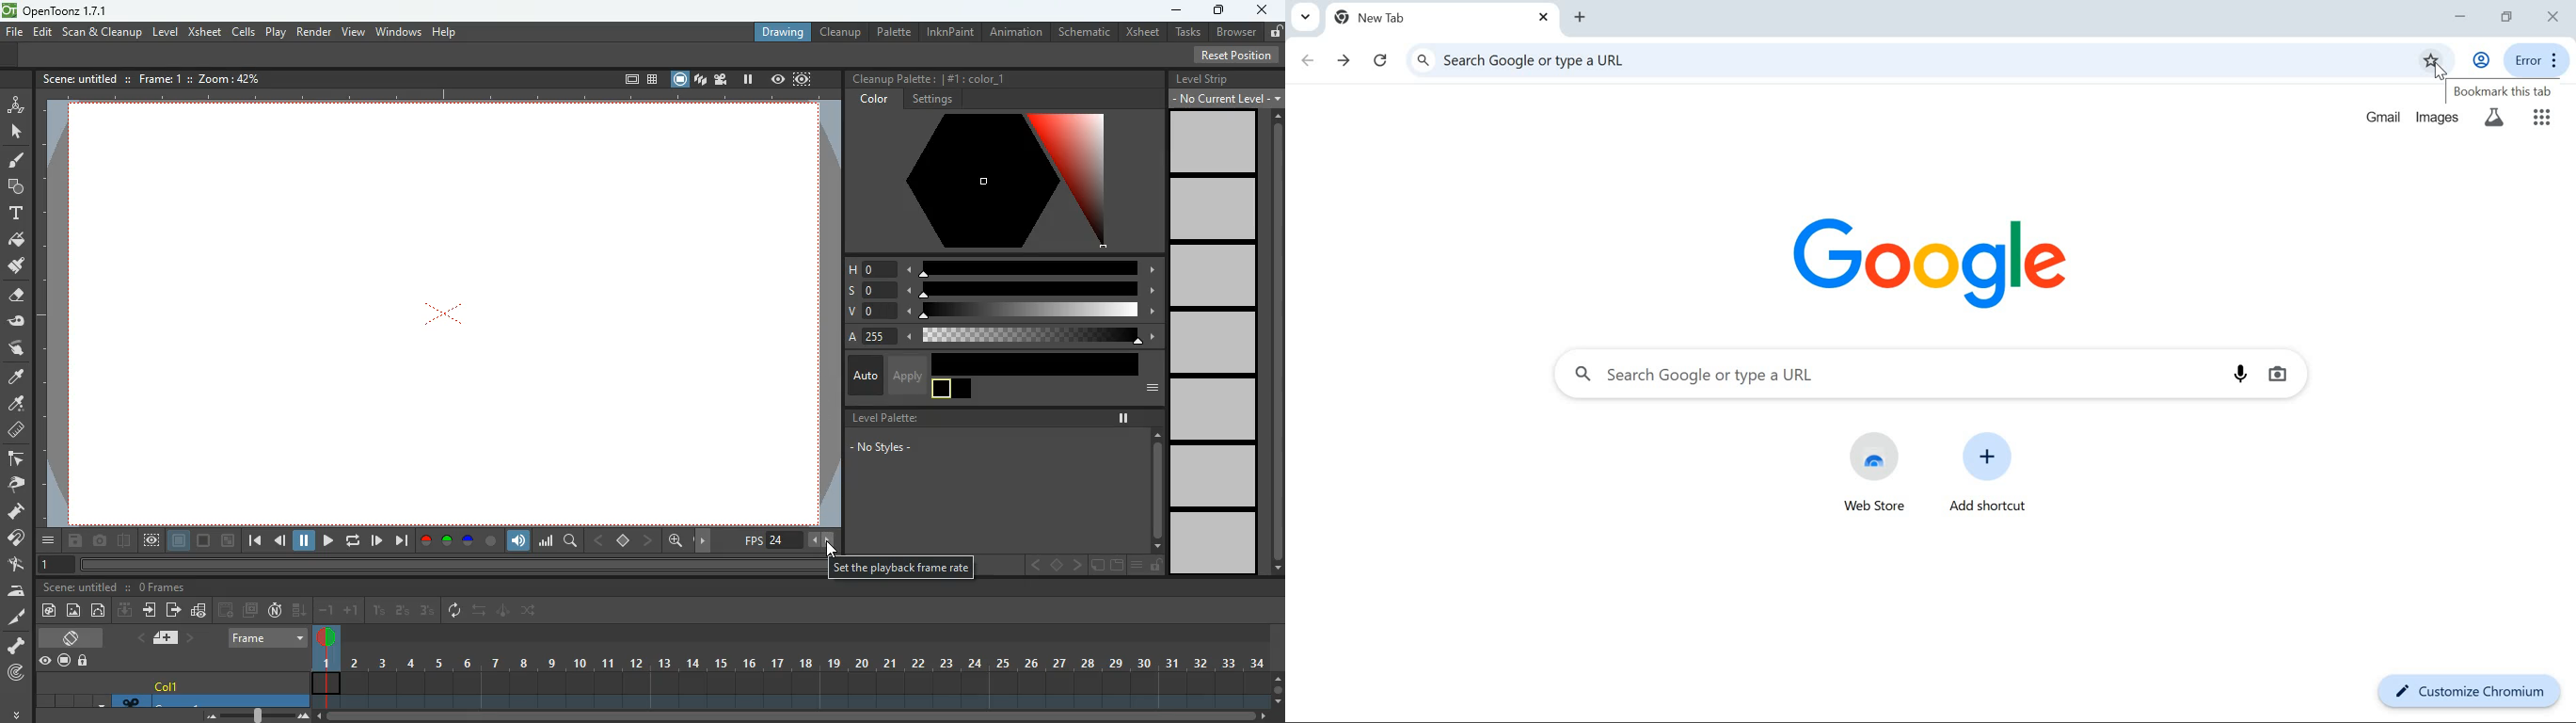 The height and width of the screenshot is (728, 2576). Describe the element at coordinates (16, 565) in the screenshot. I see `edit` at that location.